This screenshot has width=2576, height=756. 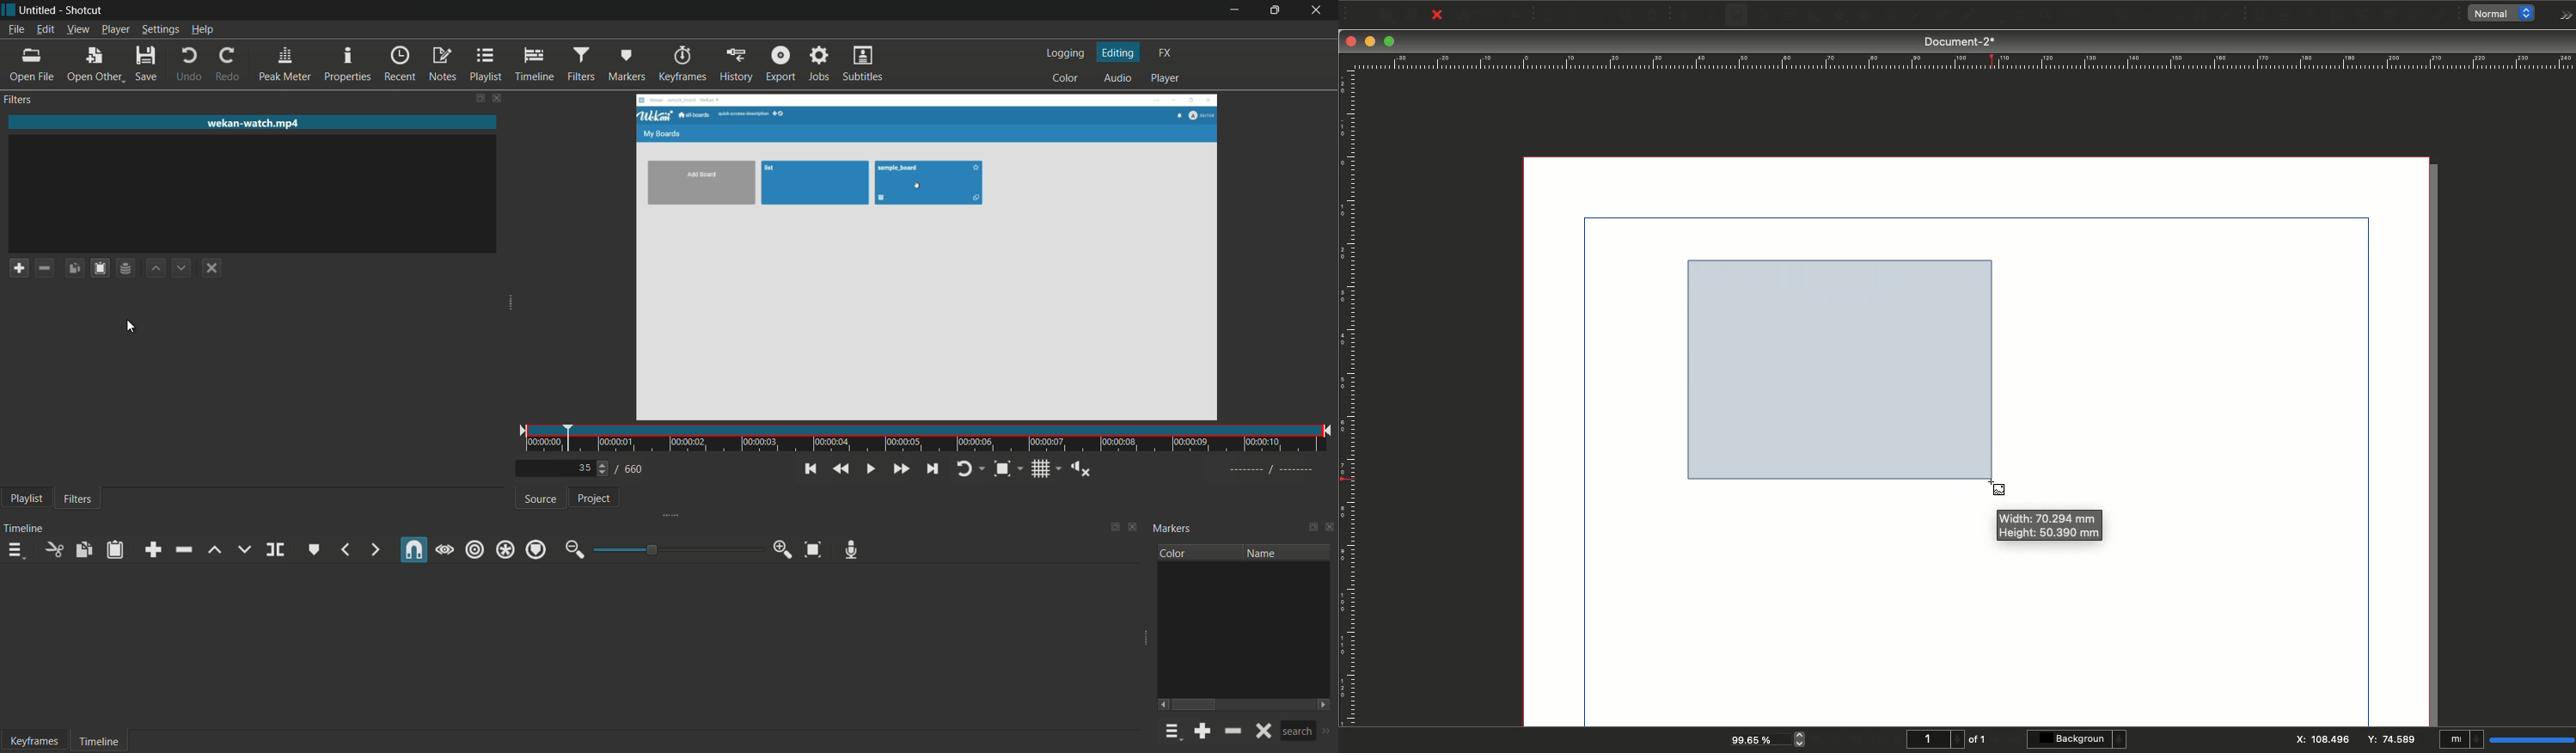 What do you see at coordinates (17, 267) in the screenshot?
I see `add a filter` at bounding box center [17, 267].